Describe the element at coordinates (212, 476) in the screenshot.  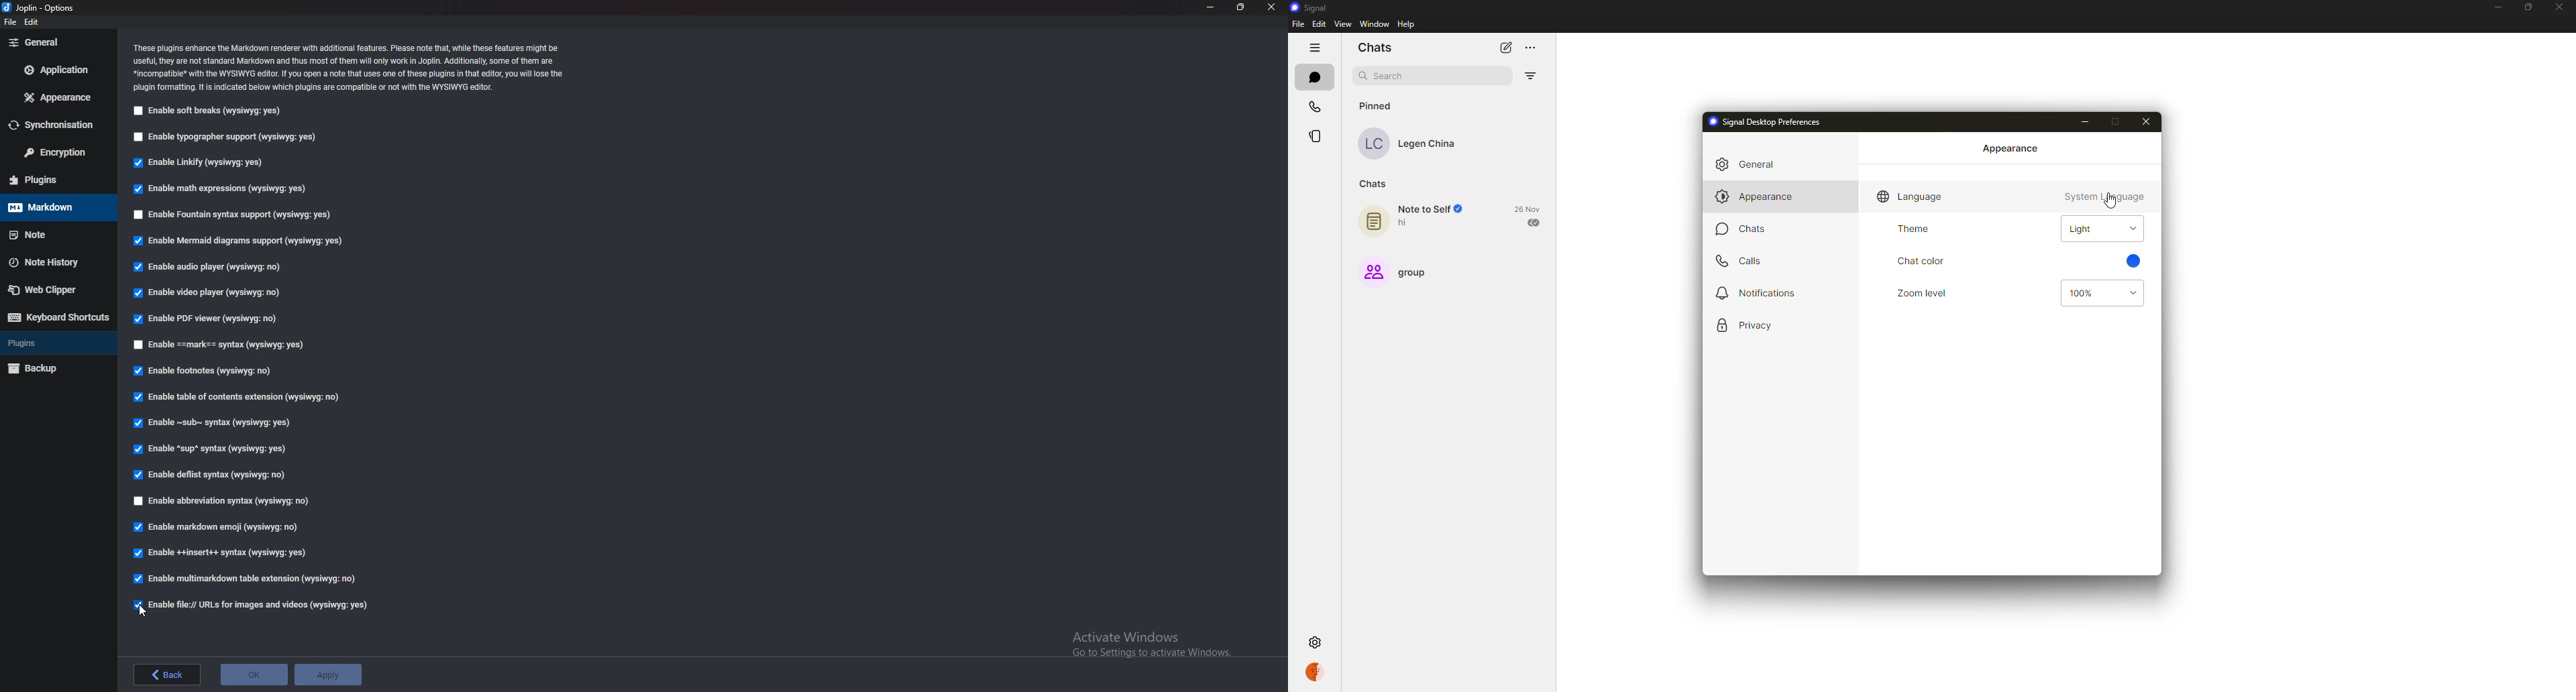
I see `enable deflist syntax` at that location.